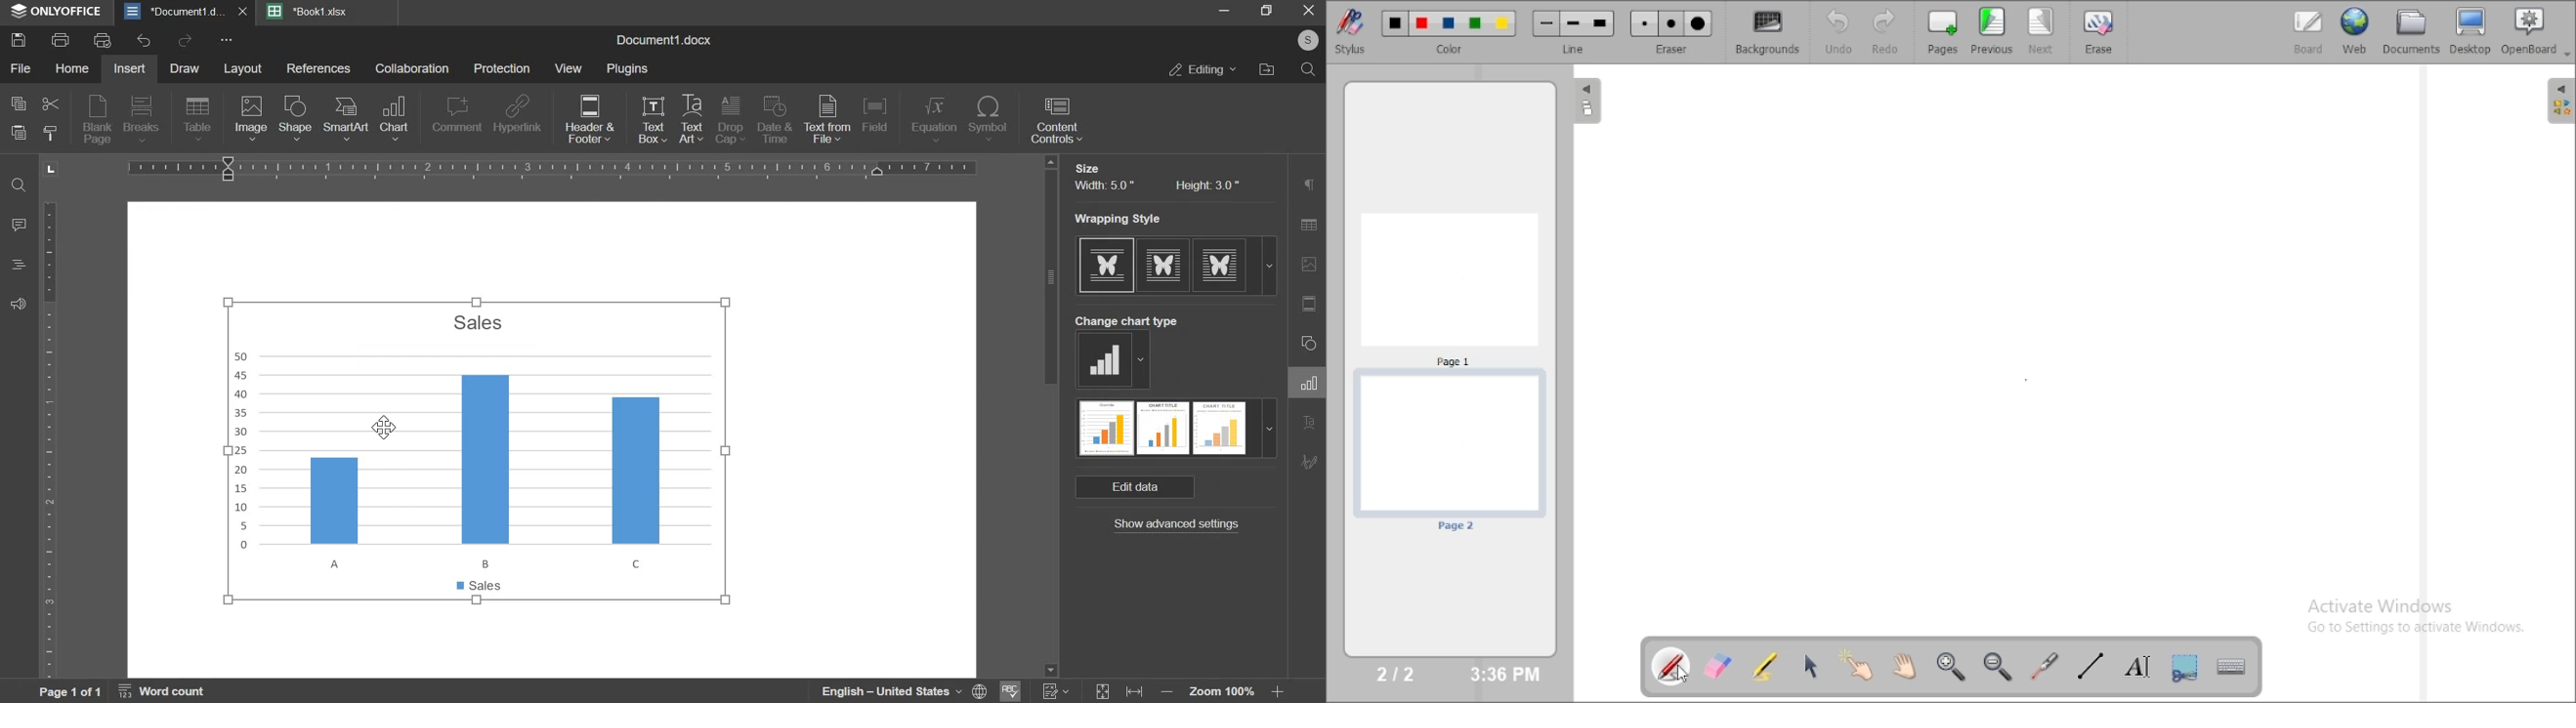 This screenshot has width=2576, height=728. Describe the element at coordinates (413, 69) in the screenshot. I see `collaboration` at that location.